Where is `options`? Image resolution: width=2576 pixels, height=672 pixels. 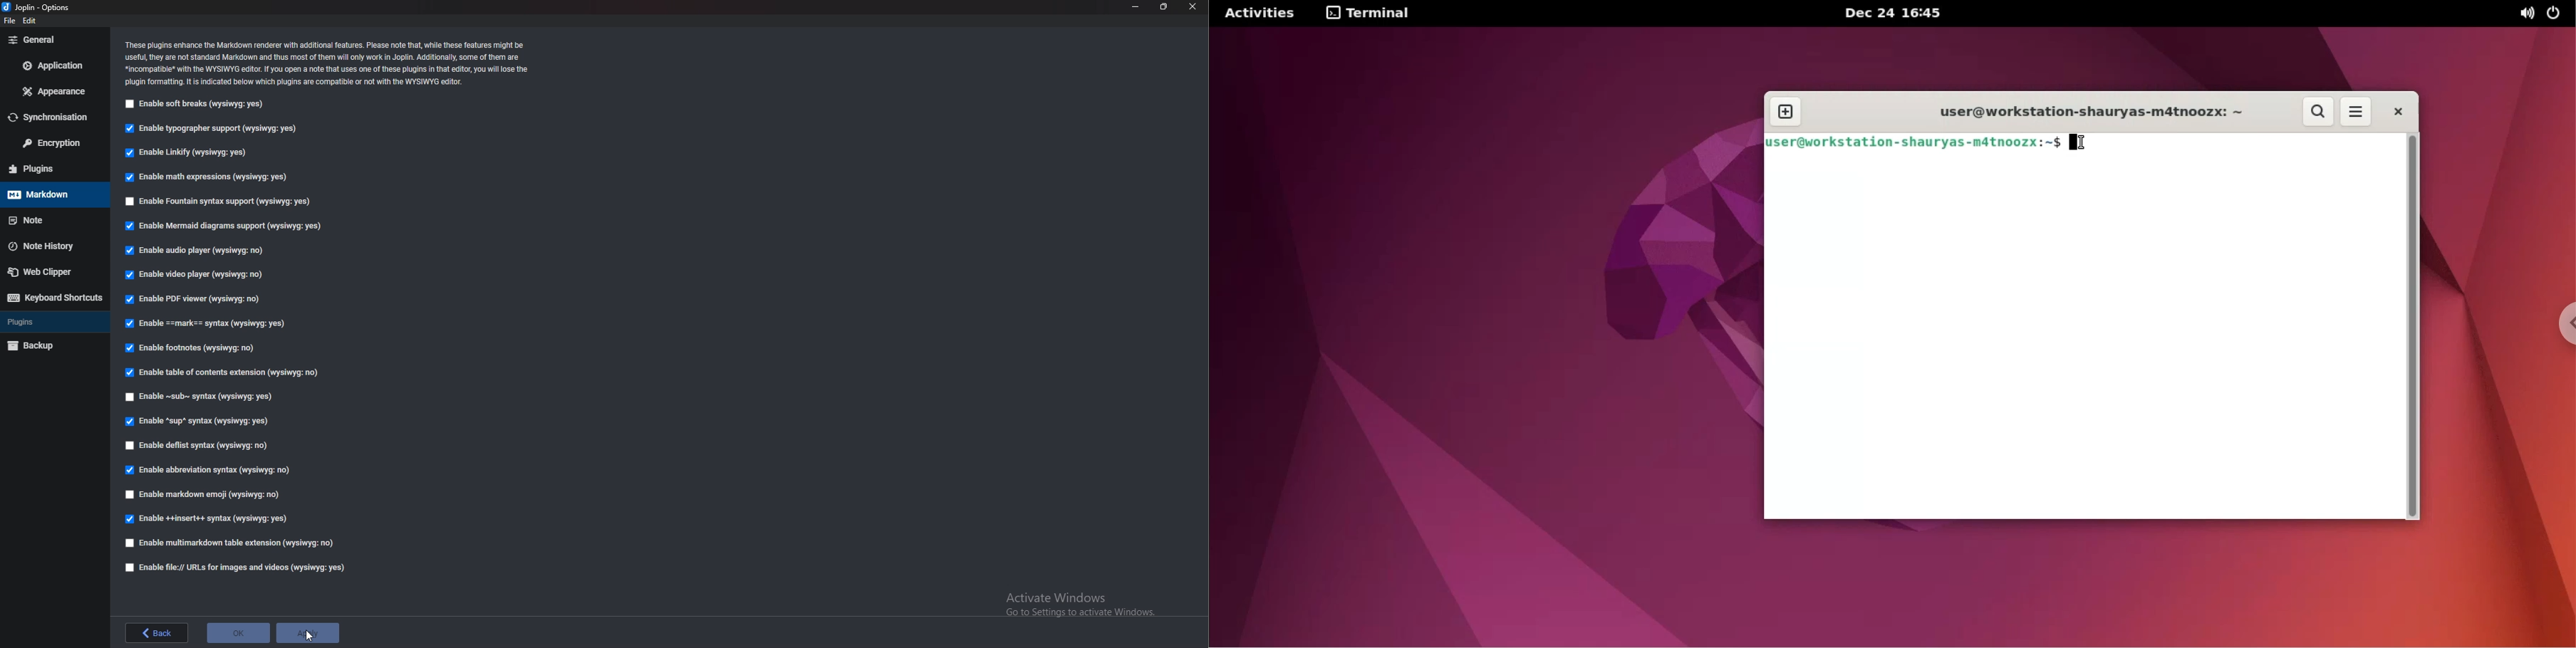
options is located at coordinates (42, 7).